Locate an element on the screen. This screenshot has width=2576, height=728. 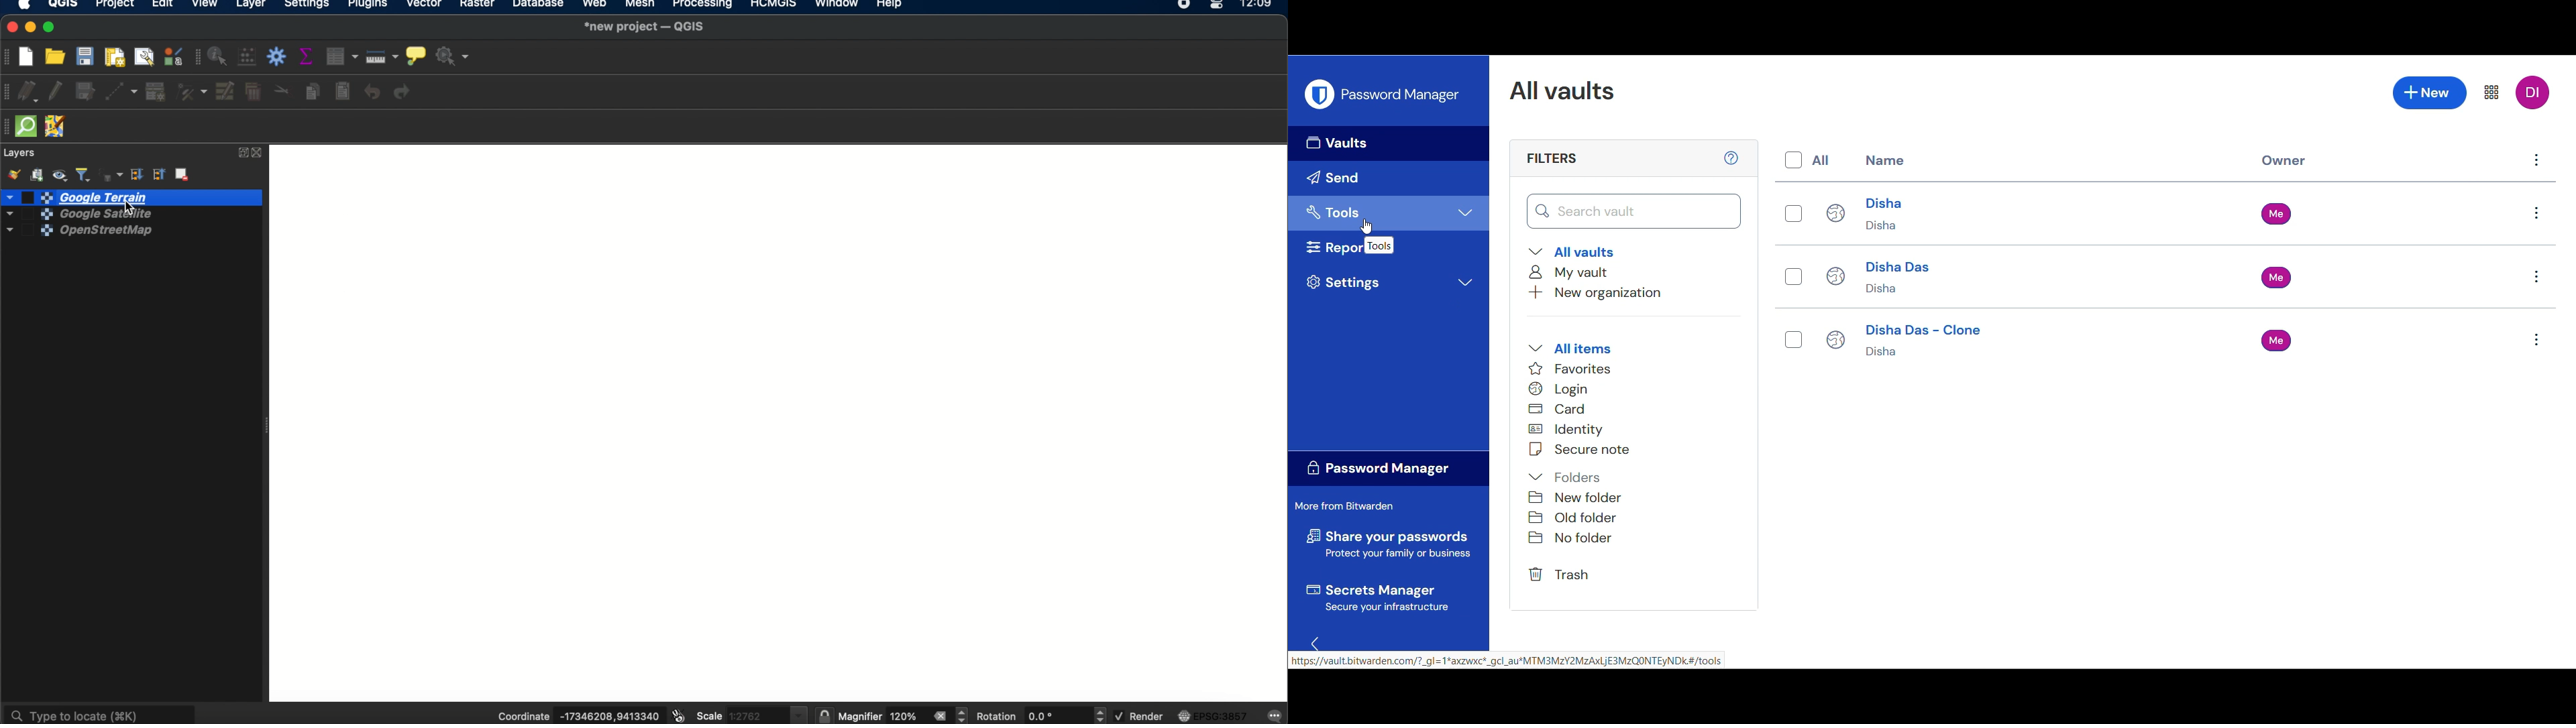
copy features is located at coordinates (312, 91).